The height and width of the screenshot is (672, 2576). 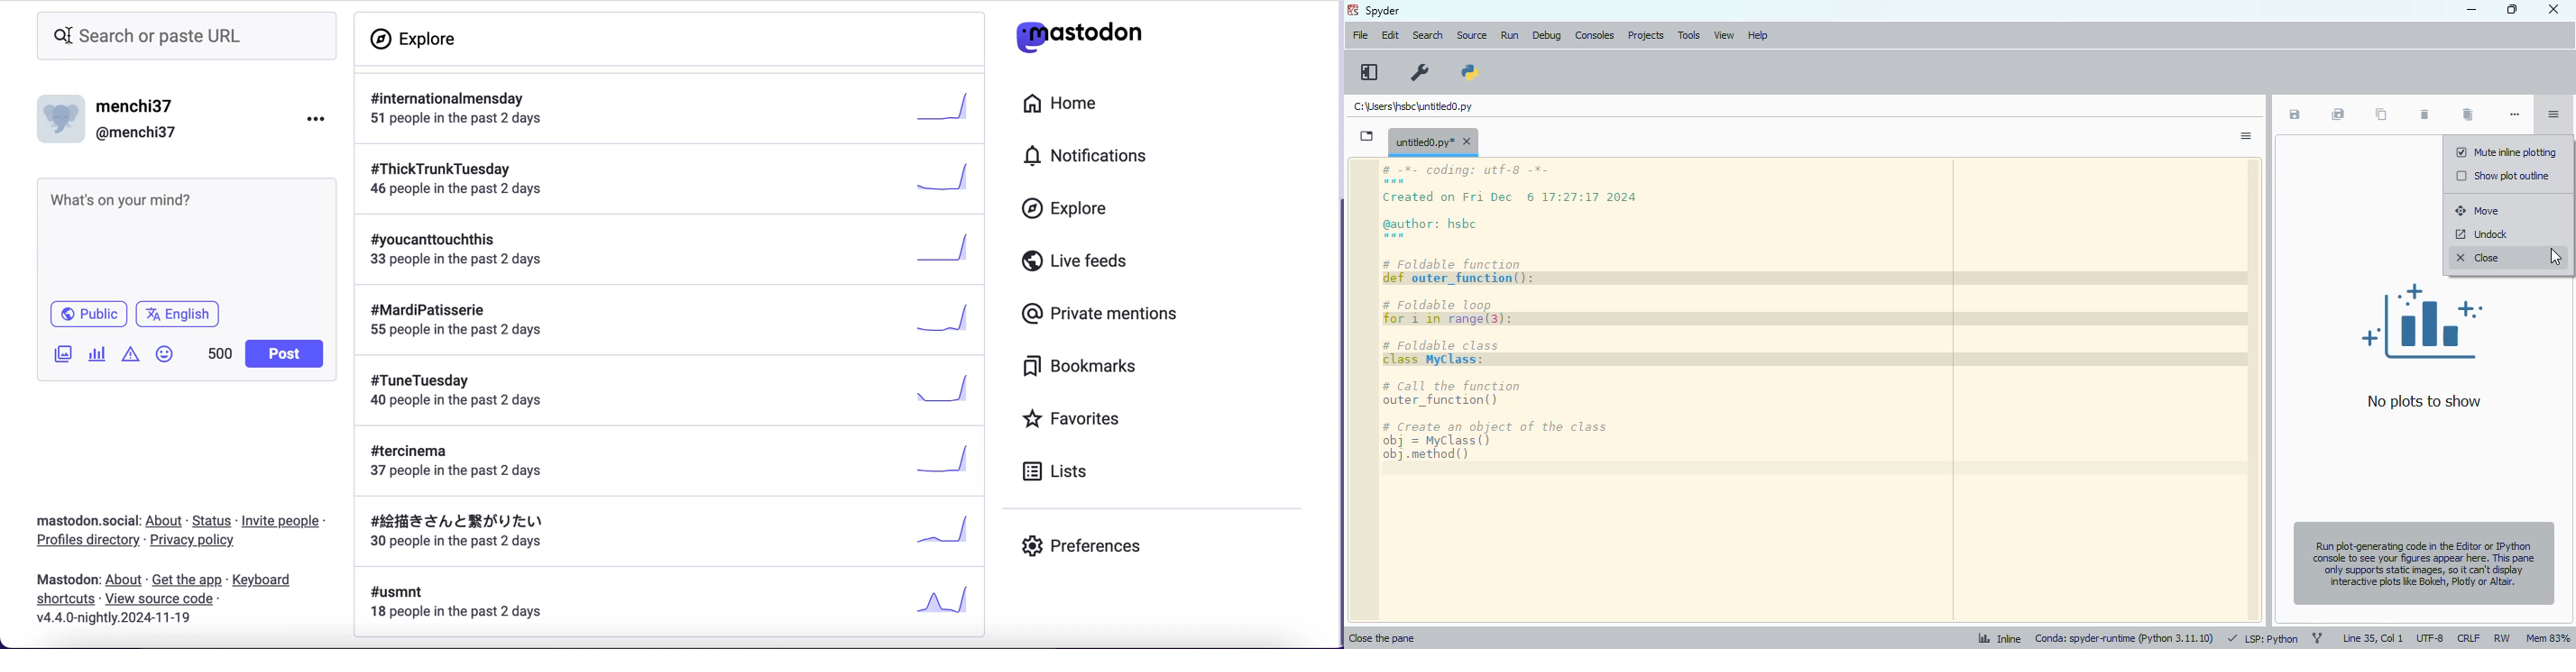 What do you see at coordinates (1074, 259) in the screenshot?
I see `live feeds` at bounding box center [1074, 259].